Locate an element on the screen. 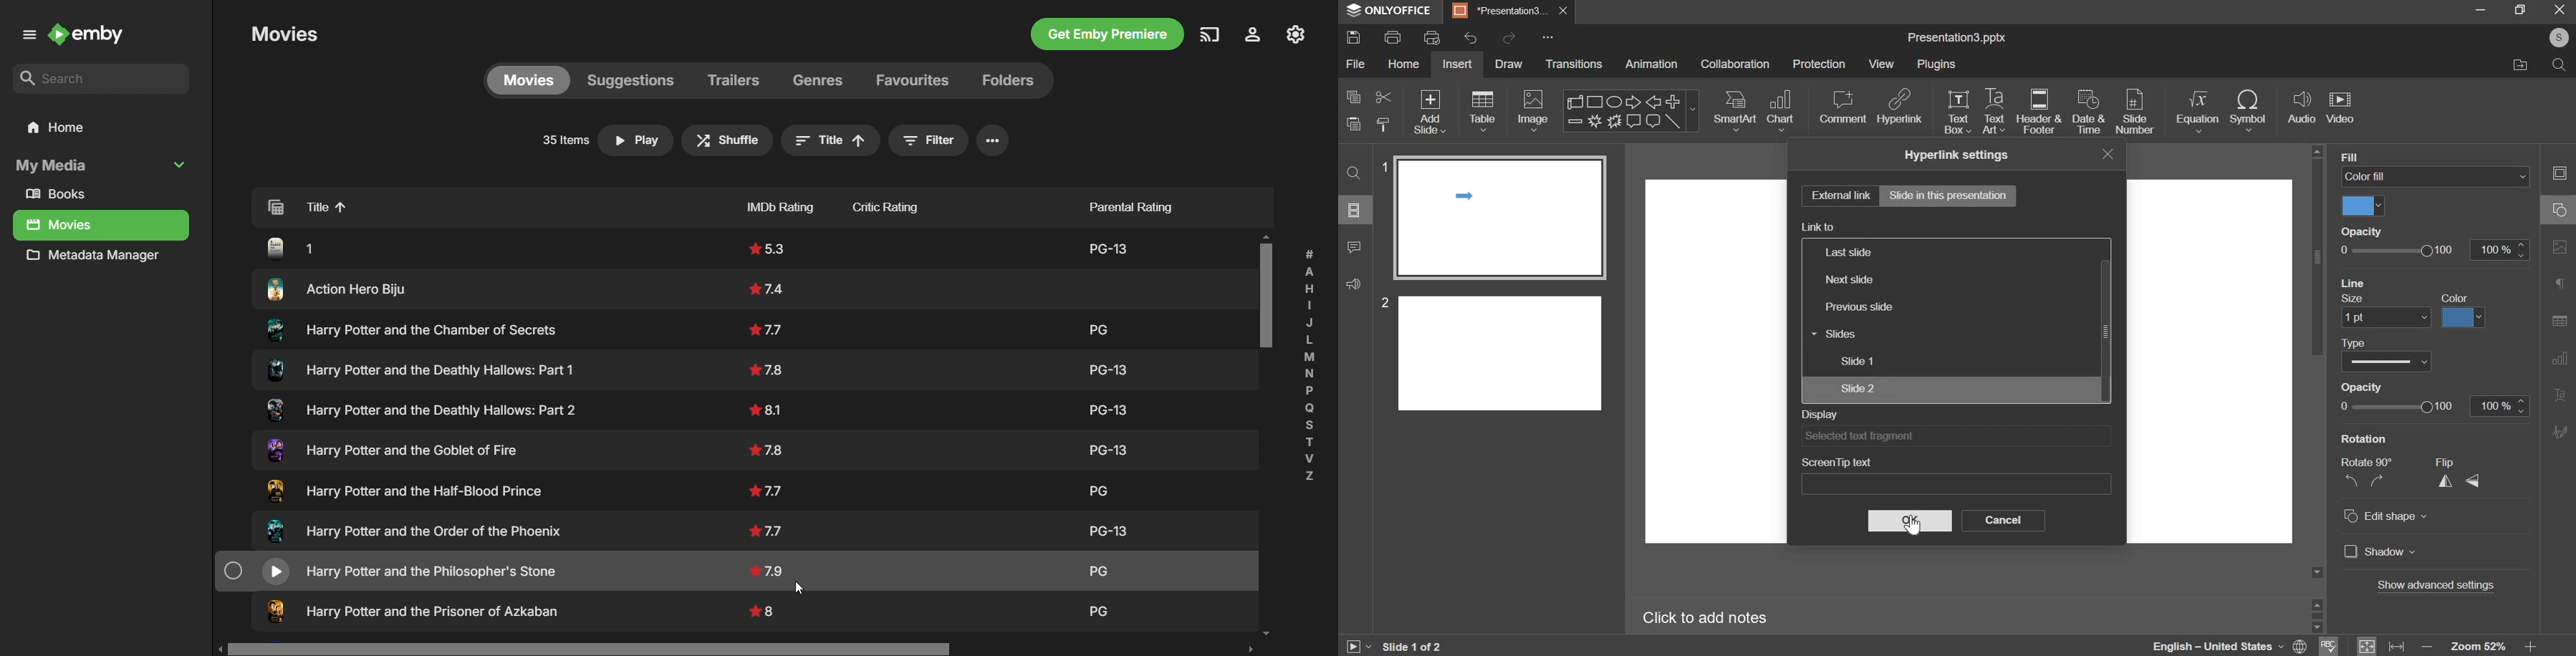 This screenshot has width=2576, height=672. smart art is located at coordinates (1736, 111).